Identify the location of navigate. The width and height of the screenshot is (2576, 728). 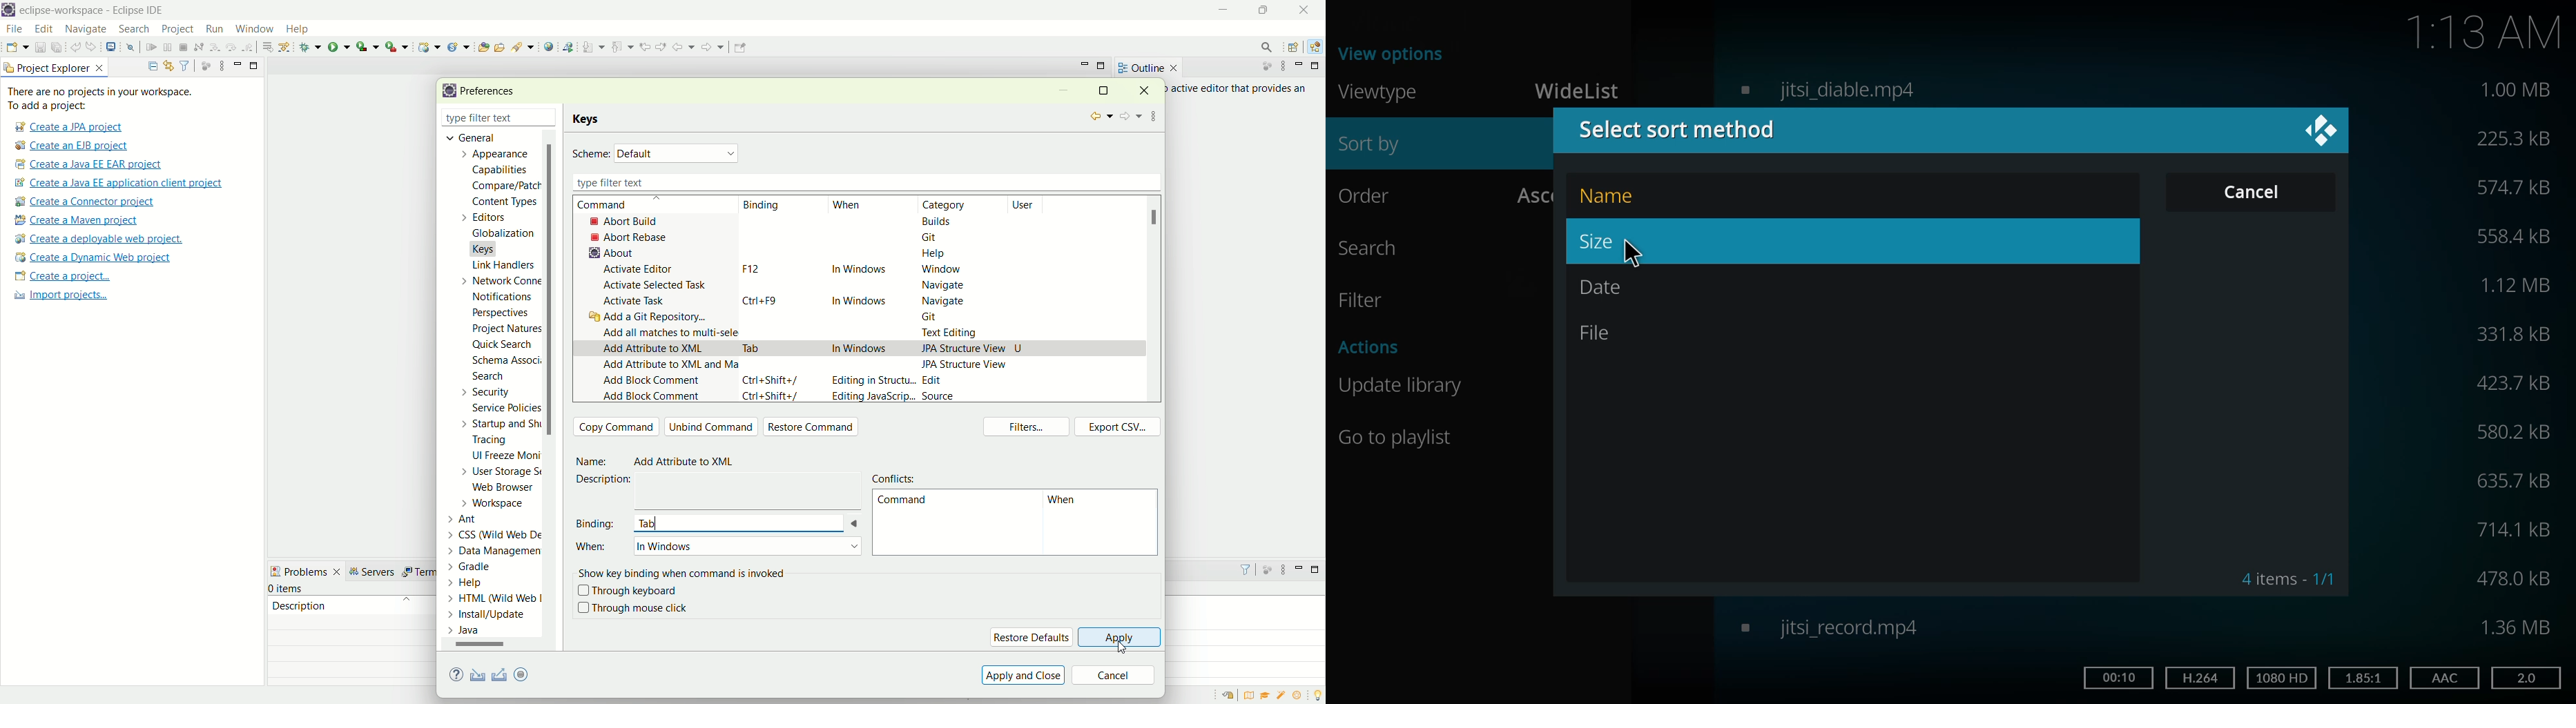
(944, 300).